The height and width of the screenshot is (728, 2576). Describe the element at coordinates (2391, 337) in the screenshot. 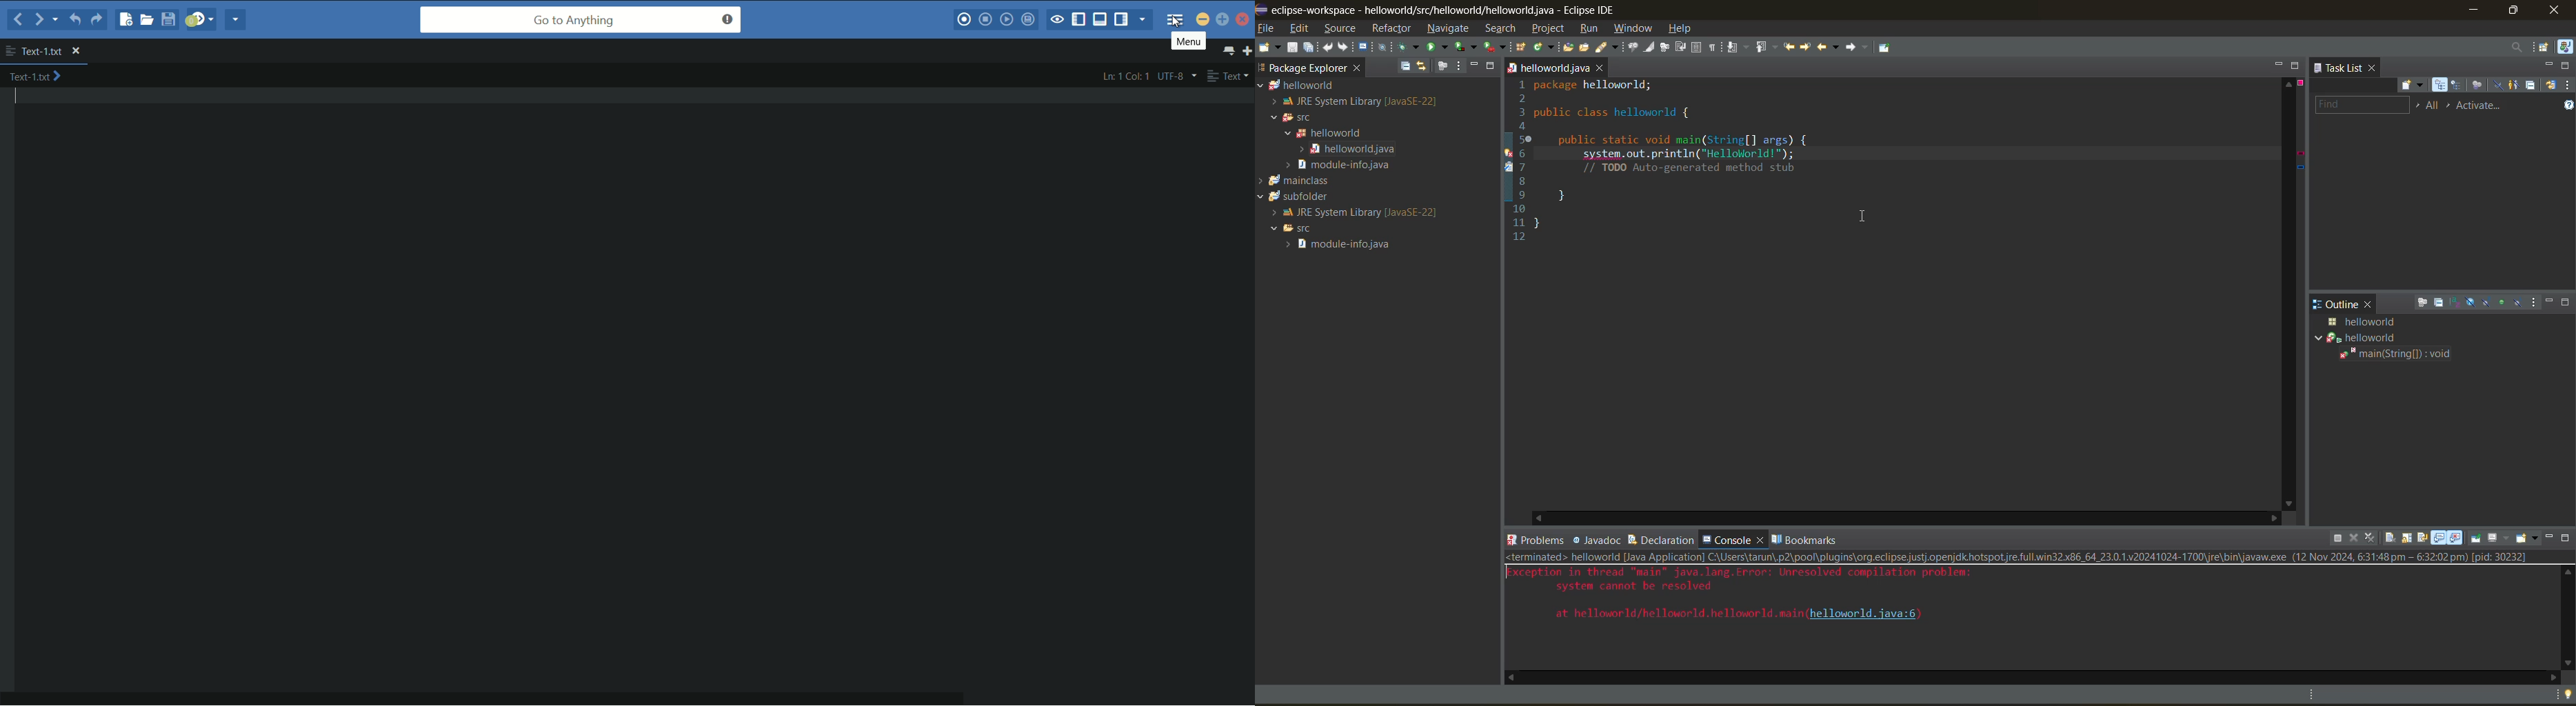

I see `helloworld` at that location.